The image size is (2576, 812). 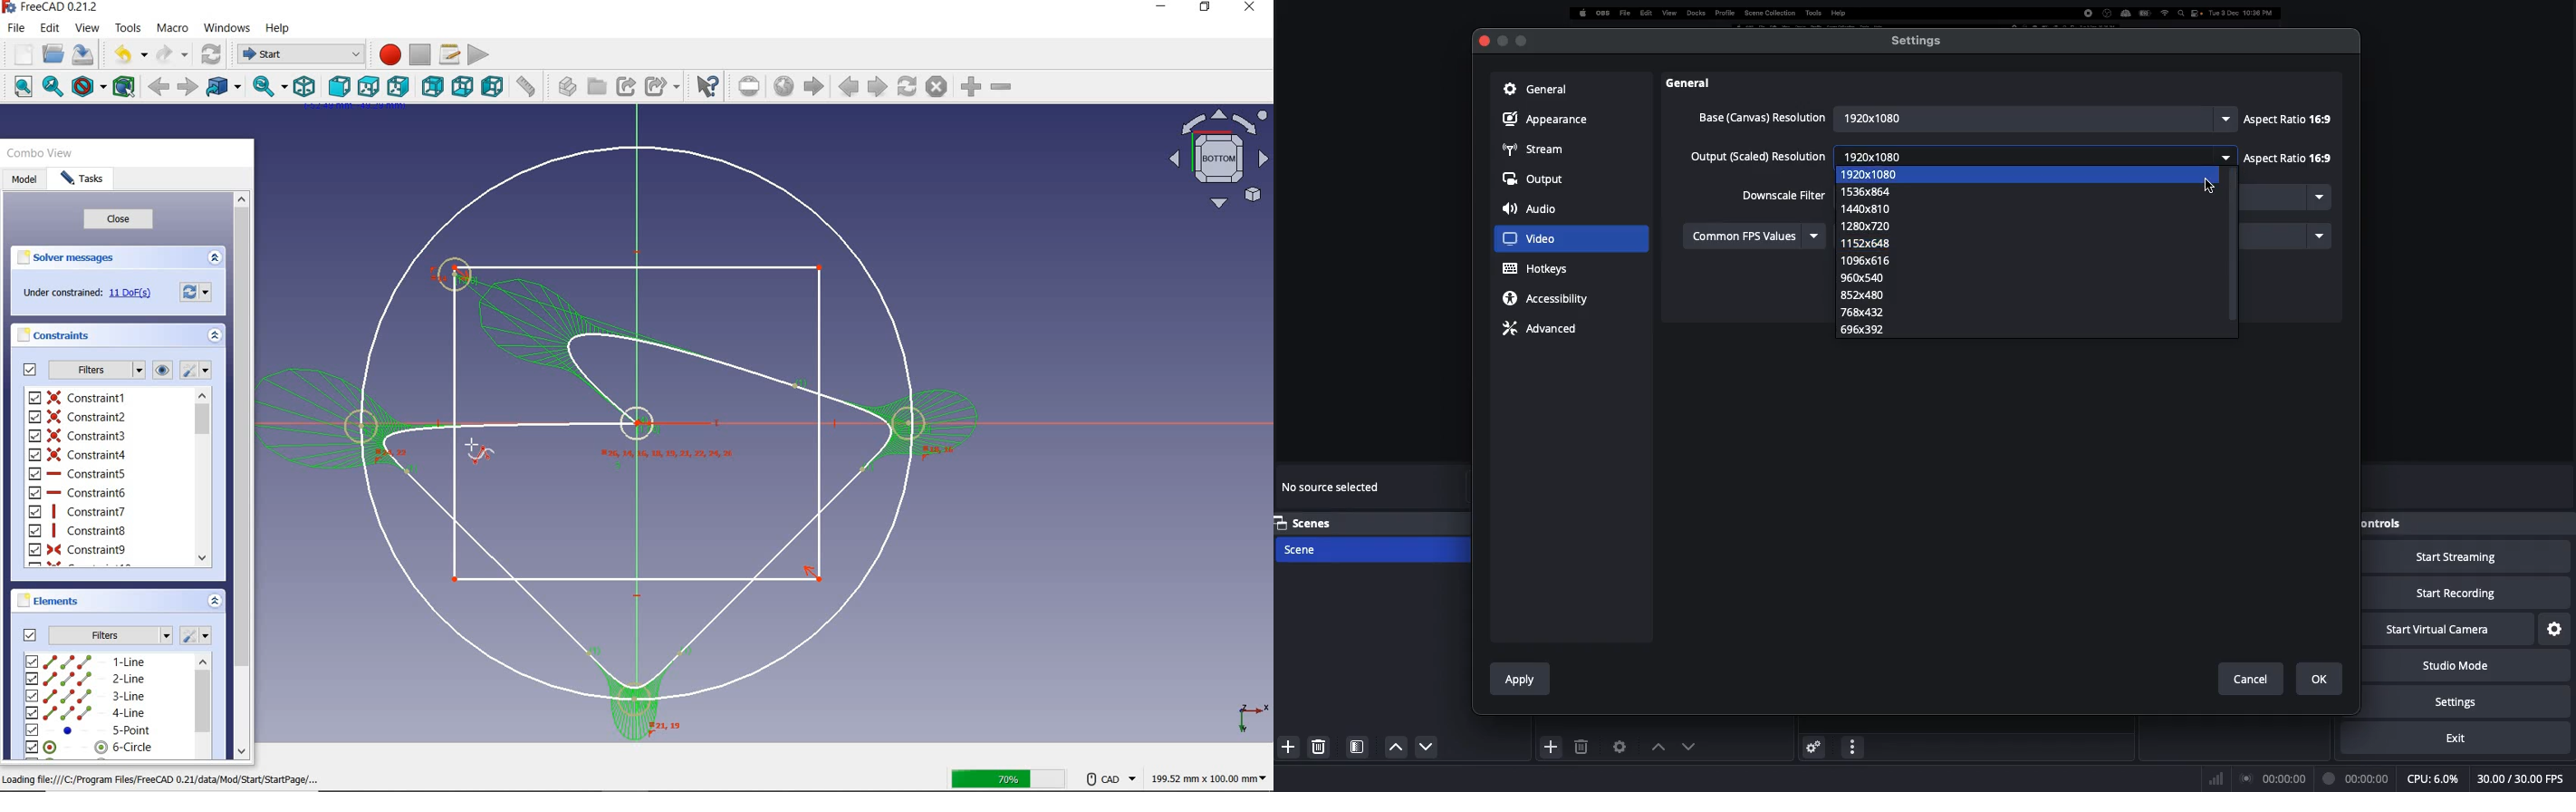 I want to click on Close, so click(x=1483, y=42).